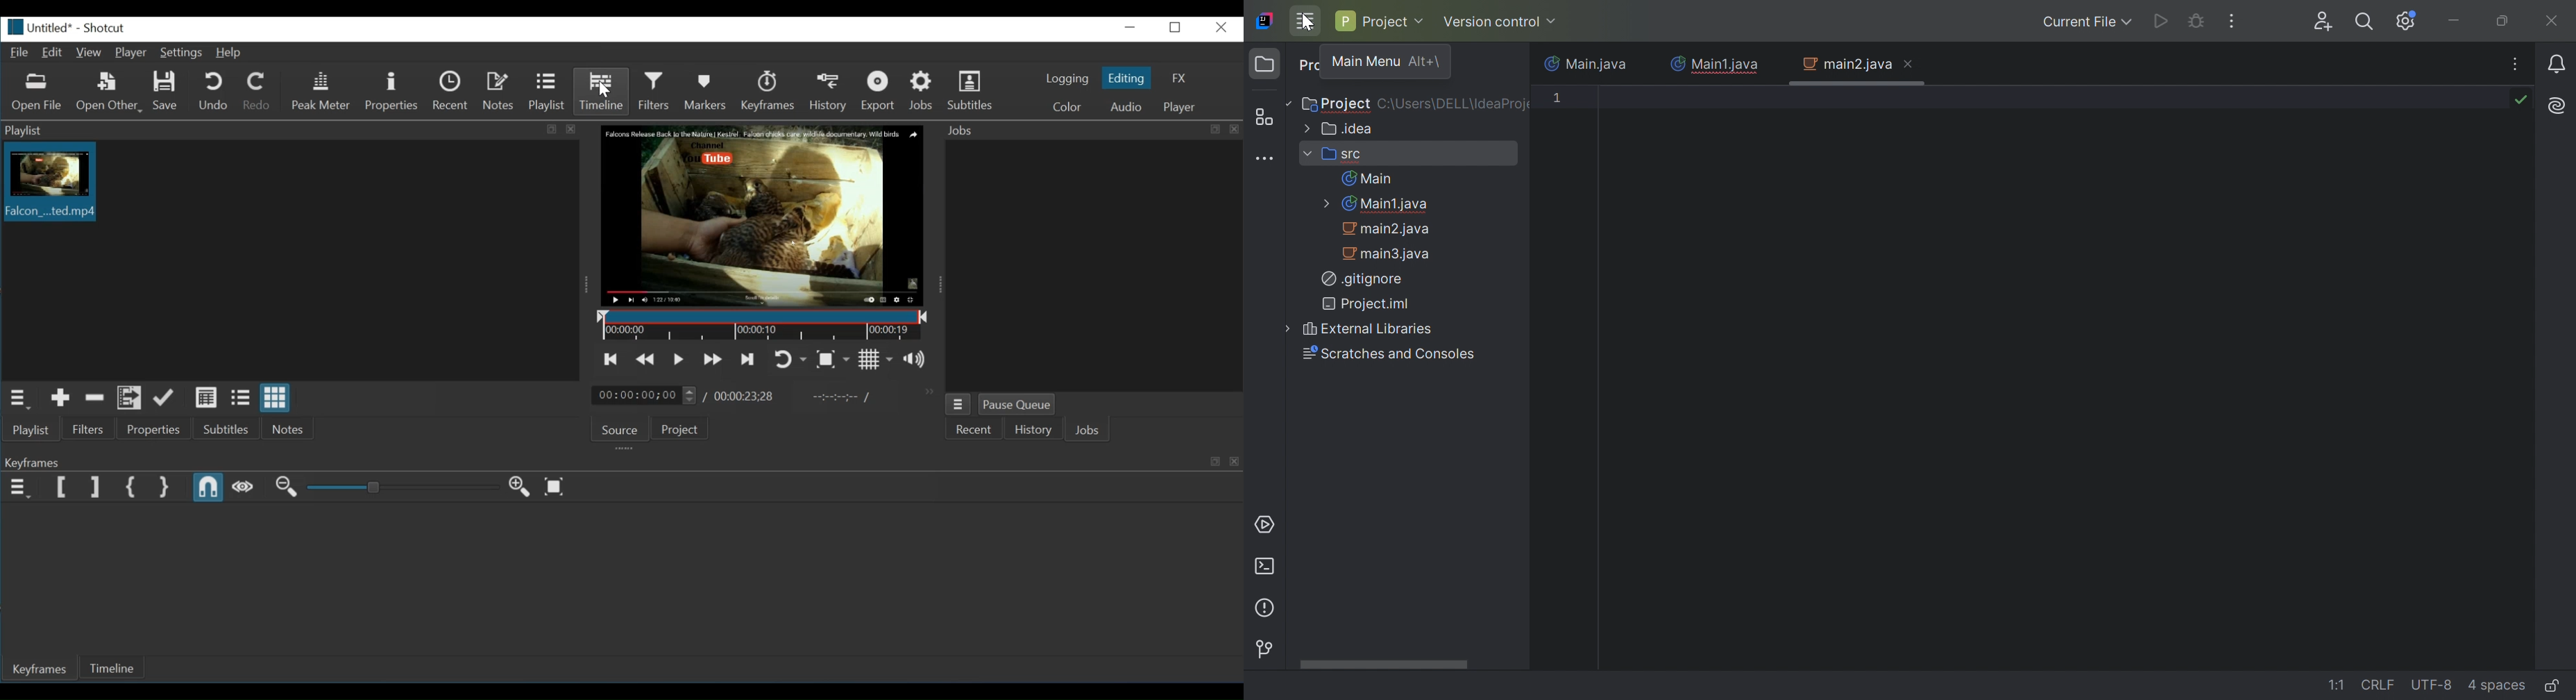  Describe the element at coordinates (1265, 64) in the screenshot. I see `Project icon` at that location.